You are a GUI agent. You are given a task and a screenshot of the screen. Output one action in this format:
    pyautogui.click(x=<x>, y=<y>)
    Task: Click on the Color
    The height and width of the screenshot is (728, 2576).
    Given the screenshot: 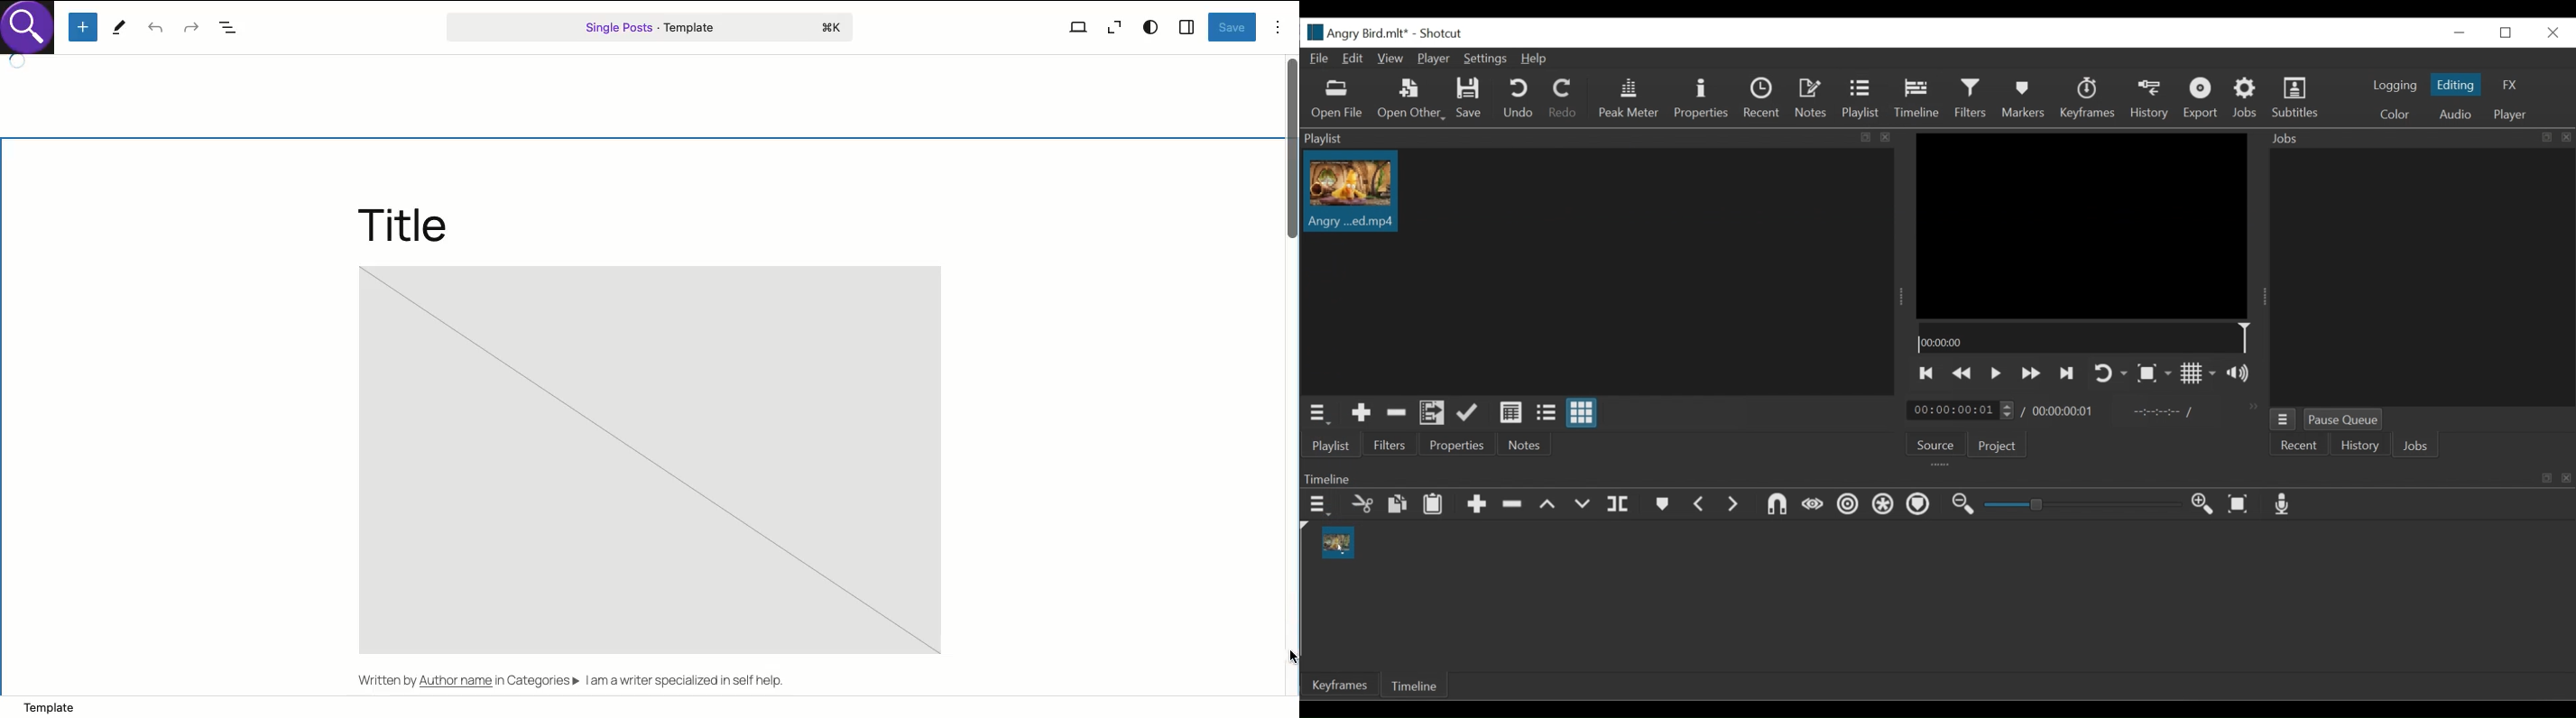 What is the action you would take?
    pyautogui.click(x=2395, y=113)
    